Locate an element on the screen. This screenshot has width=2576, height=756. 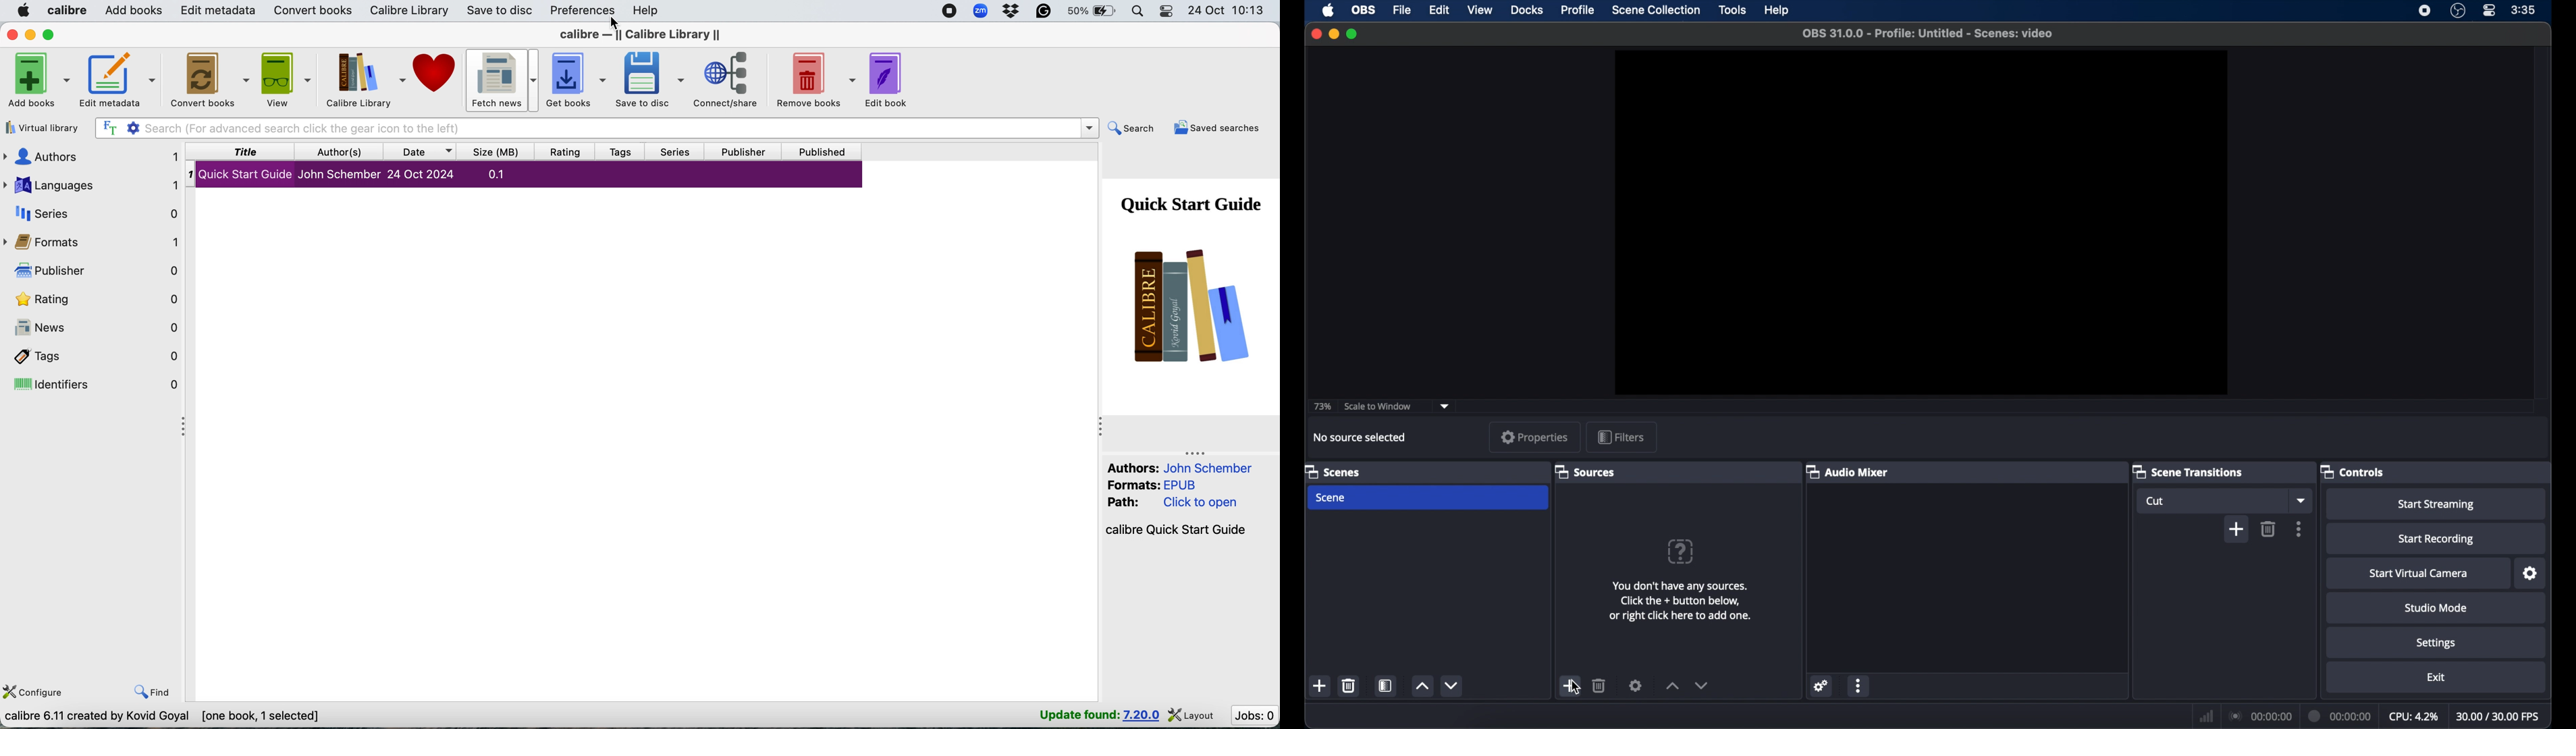
calibre is located at coordinates (67, 10).